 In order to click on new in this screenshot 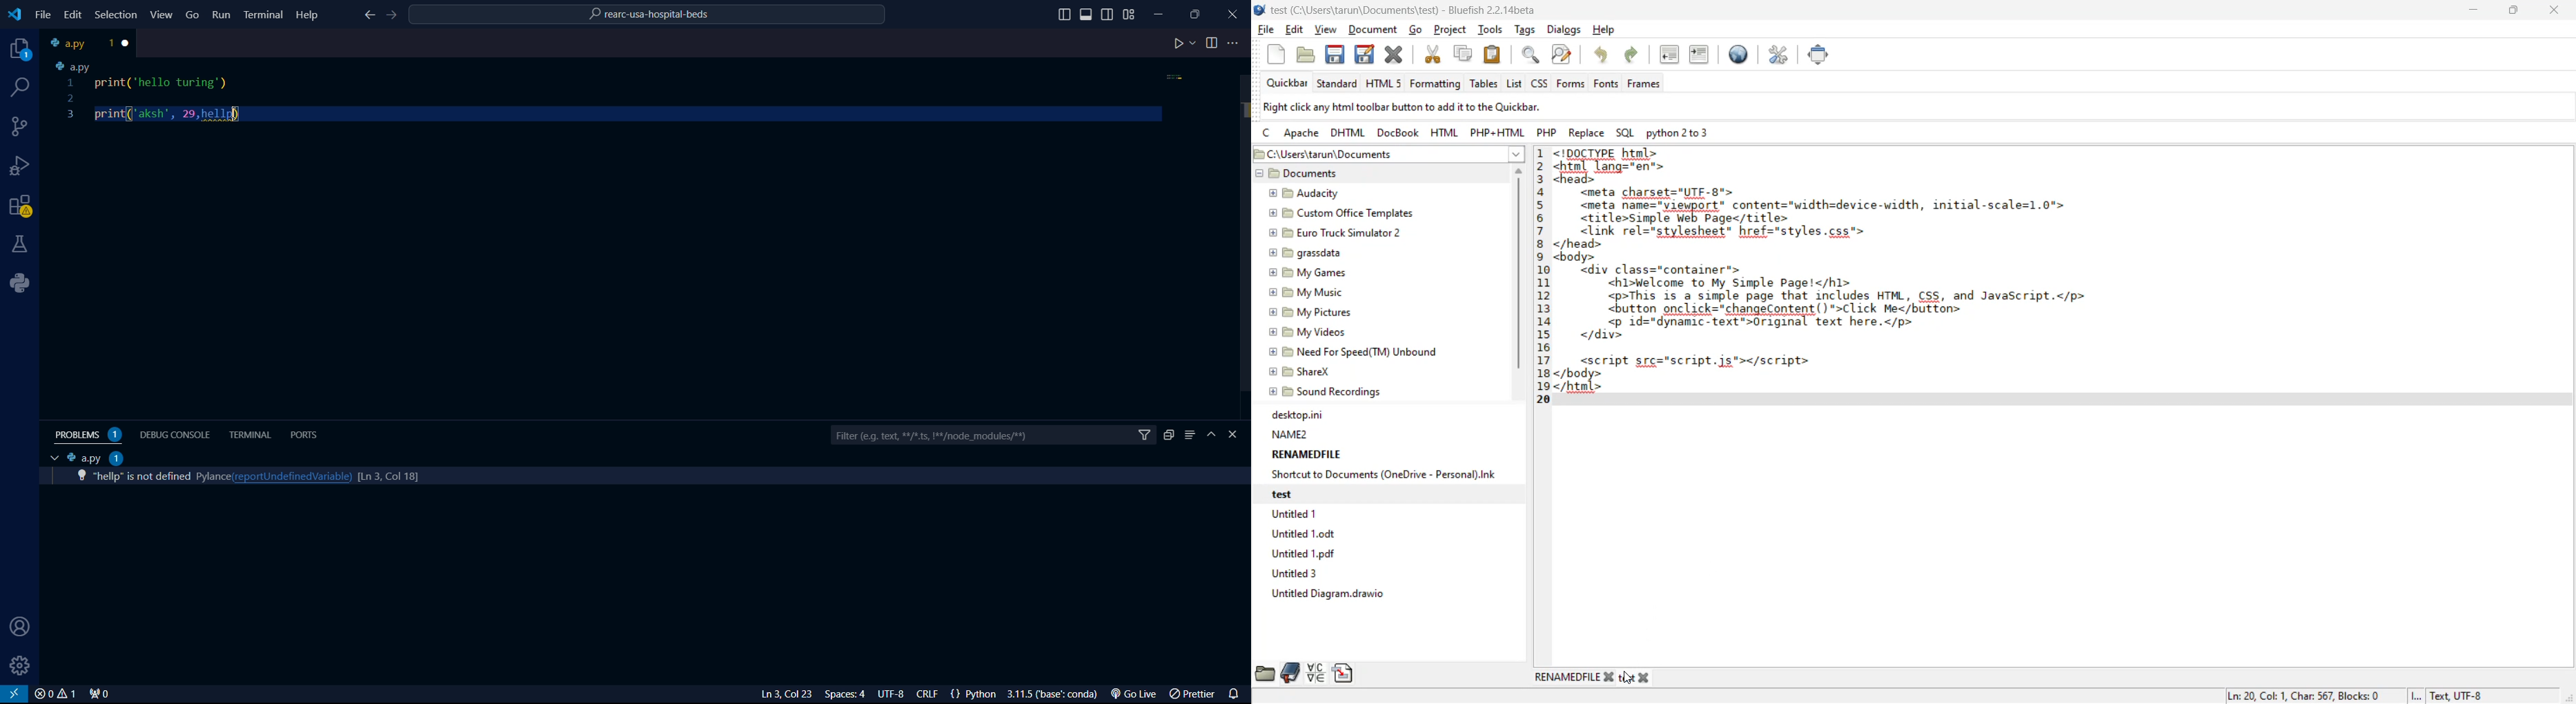, I will do `click(1276, 55)`.